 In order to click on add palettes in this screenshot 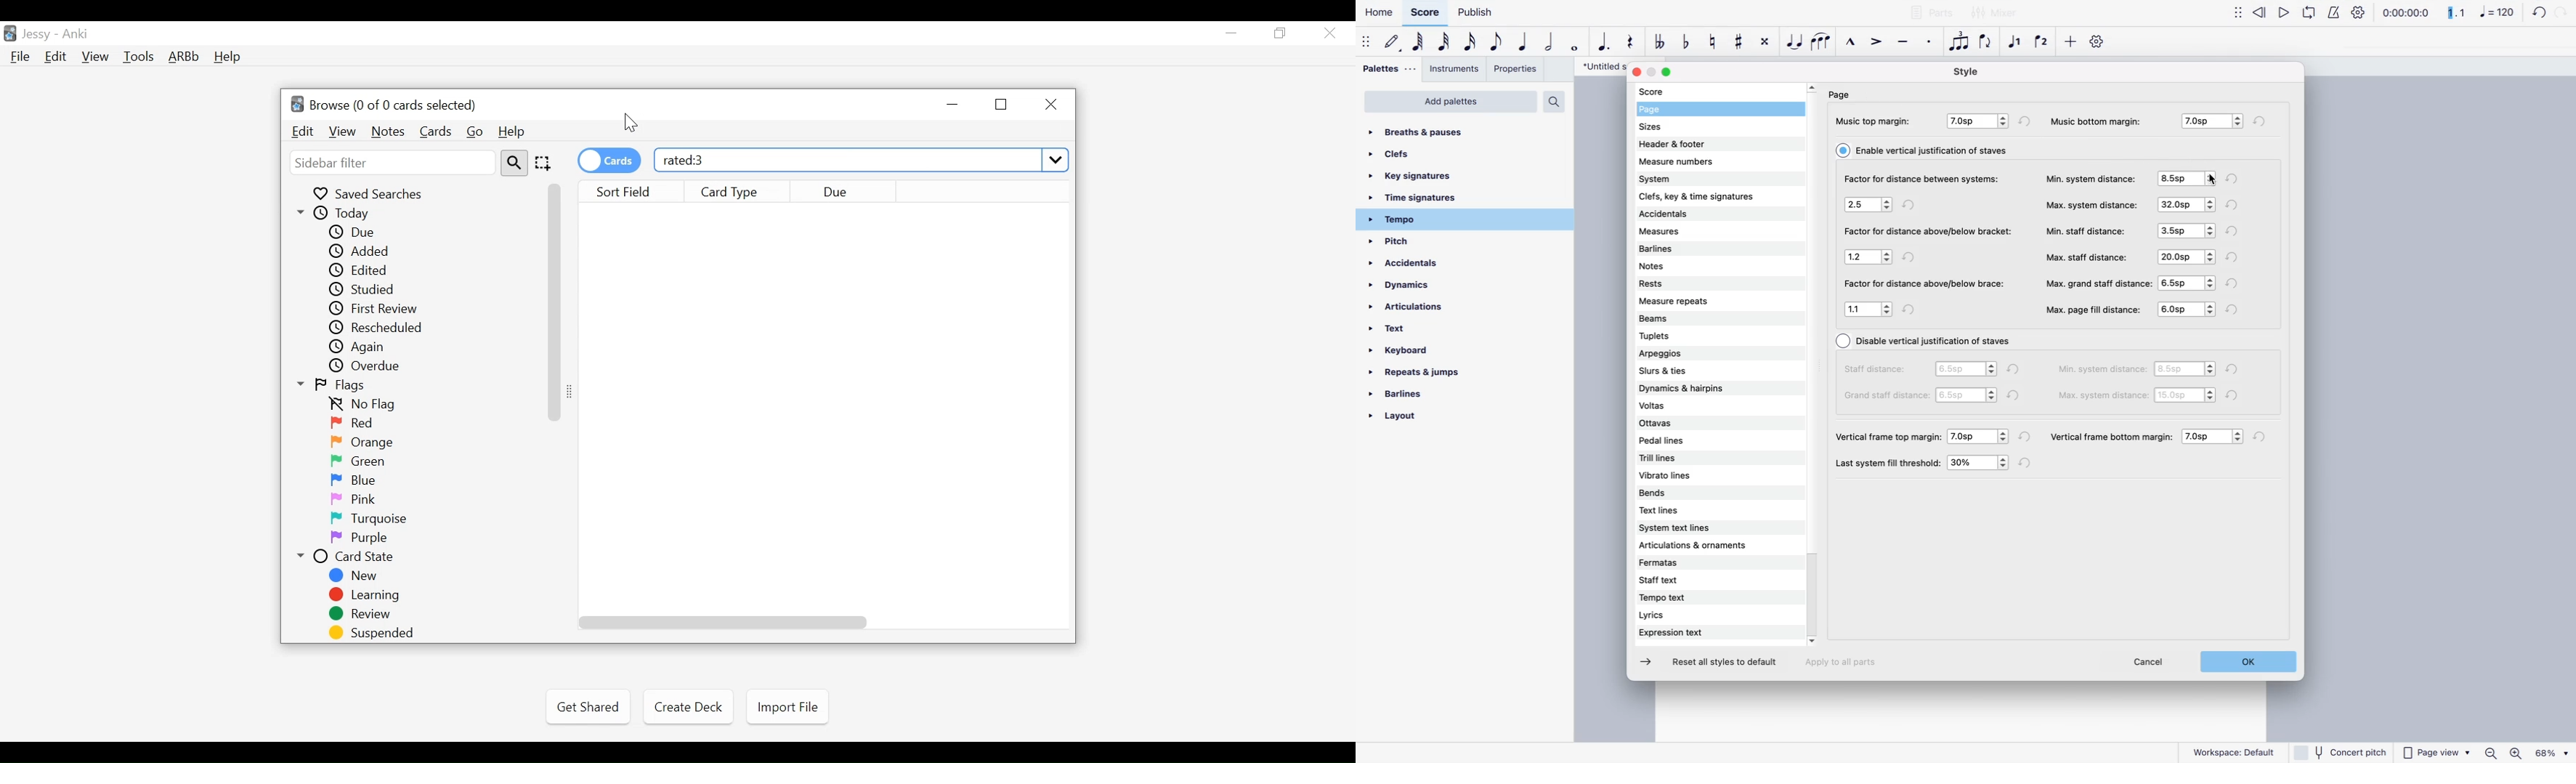, I will do `click(1451, 102)`.